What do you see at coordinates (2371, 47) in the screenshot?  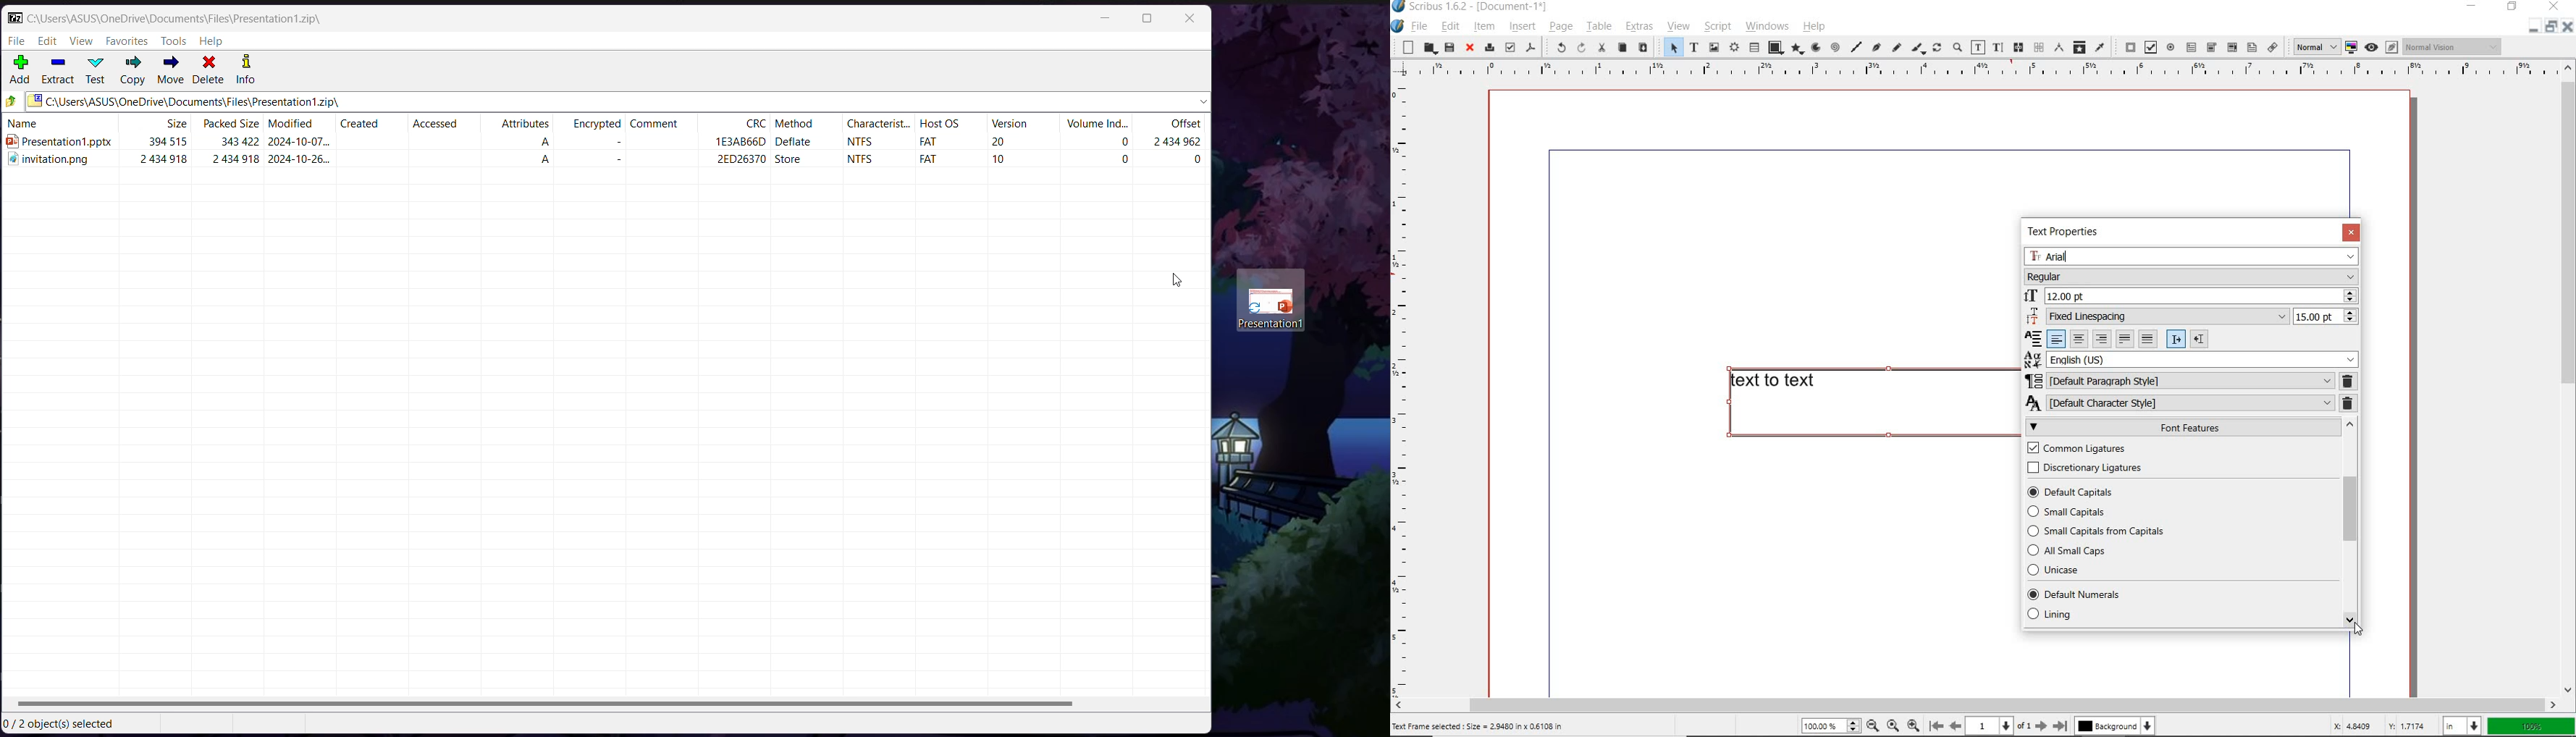 I see `Preview mode` at bounding box center [2371, 47].